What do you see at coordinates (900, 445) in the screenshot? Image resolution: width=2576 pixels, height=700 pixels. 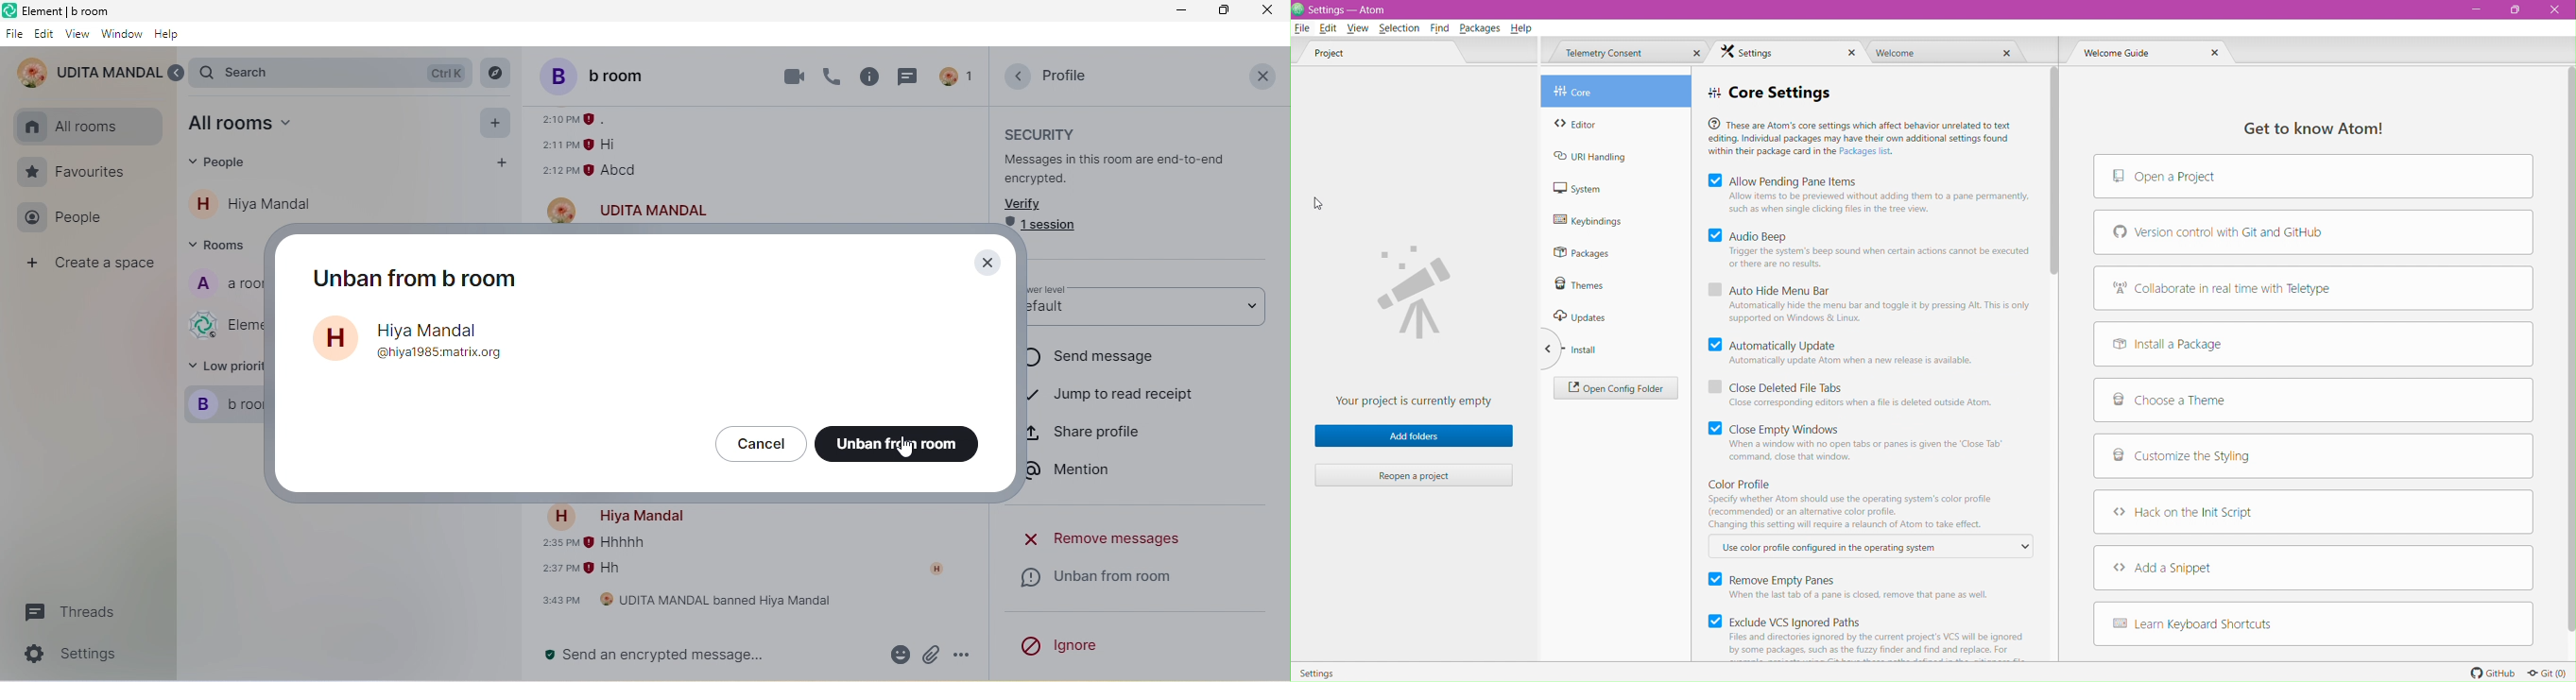 I see `unban from room` at bounding box center [900, 445].